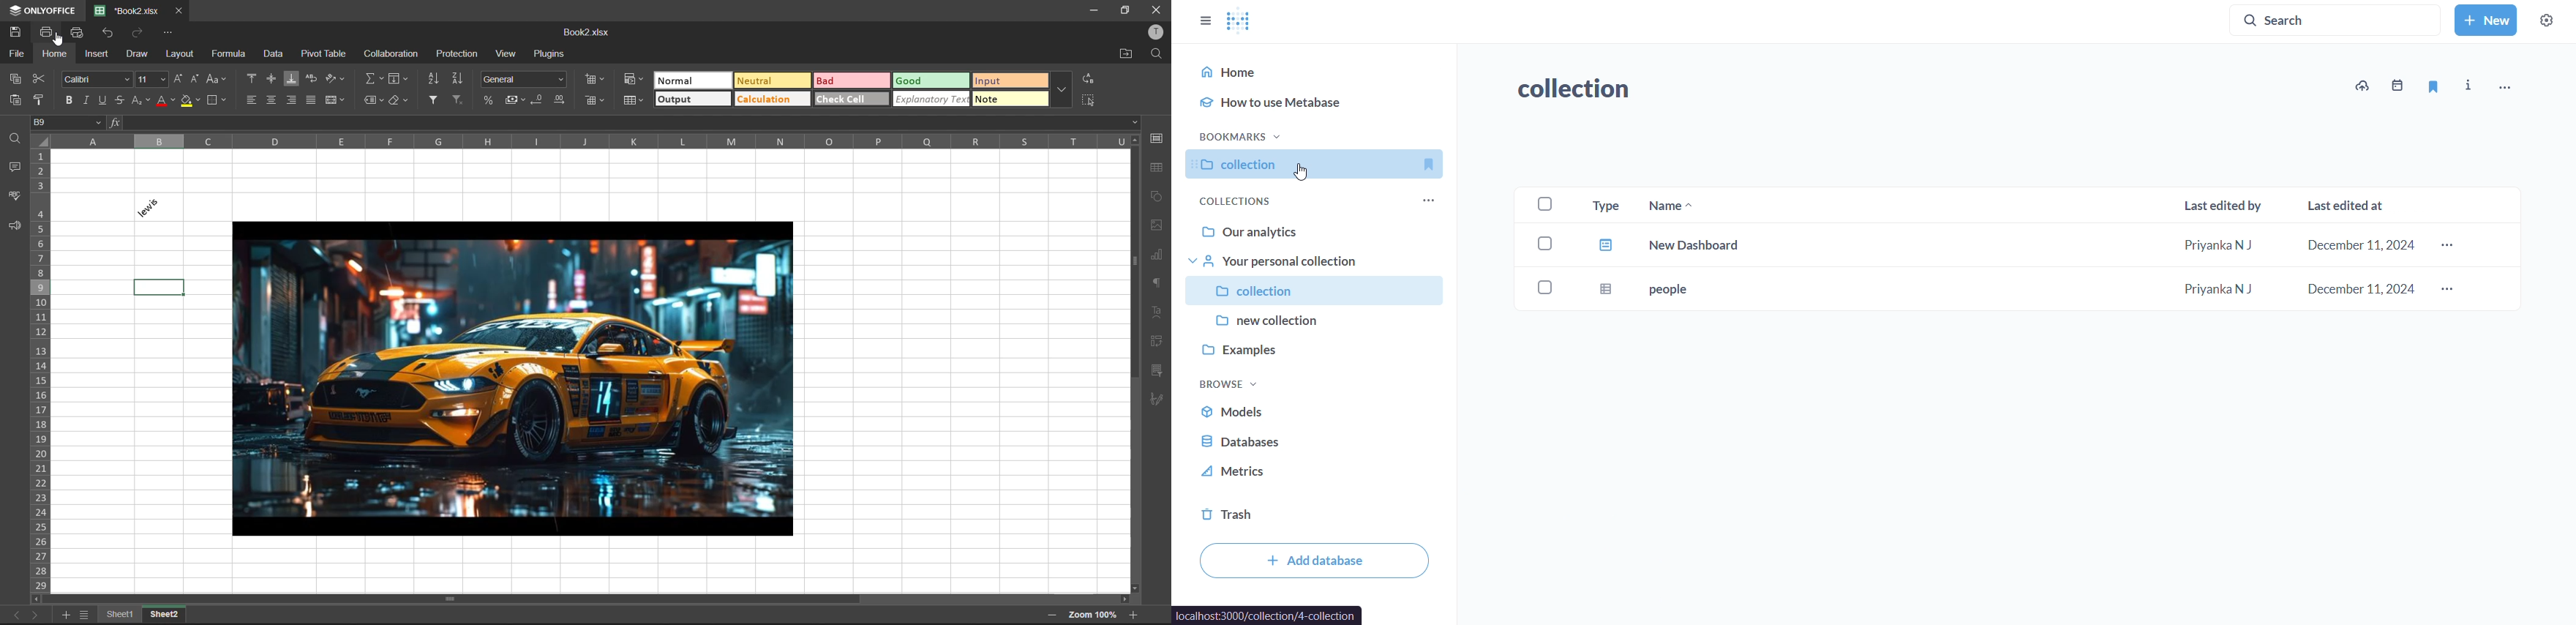  I want to click on column names, so click(601, 145).